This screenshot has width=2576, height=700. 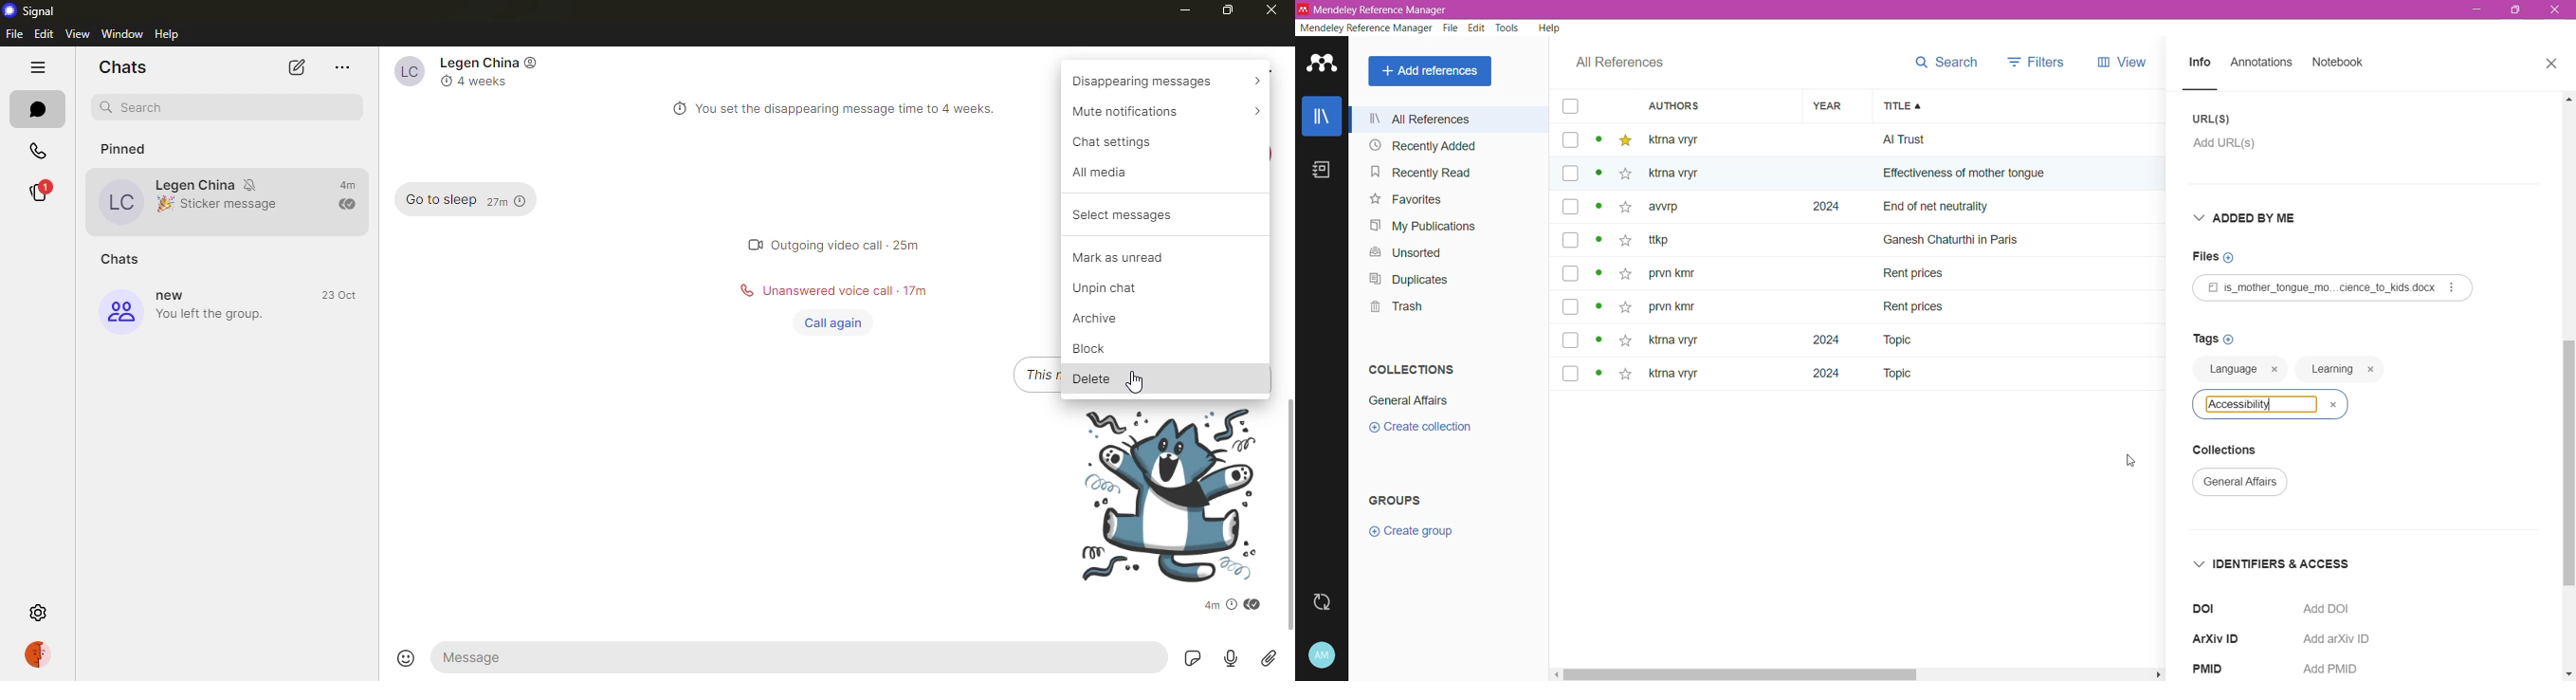 I want to click on cursor, so click(x=1134, y=379).